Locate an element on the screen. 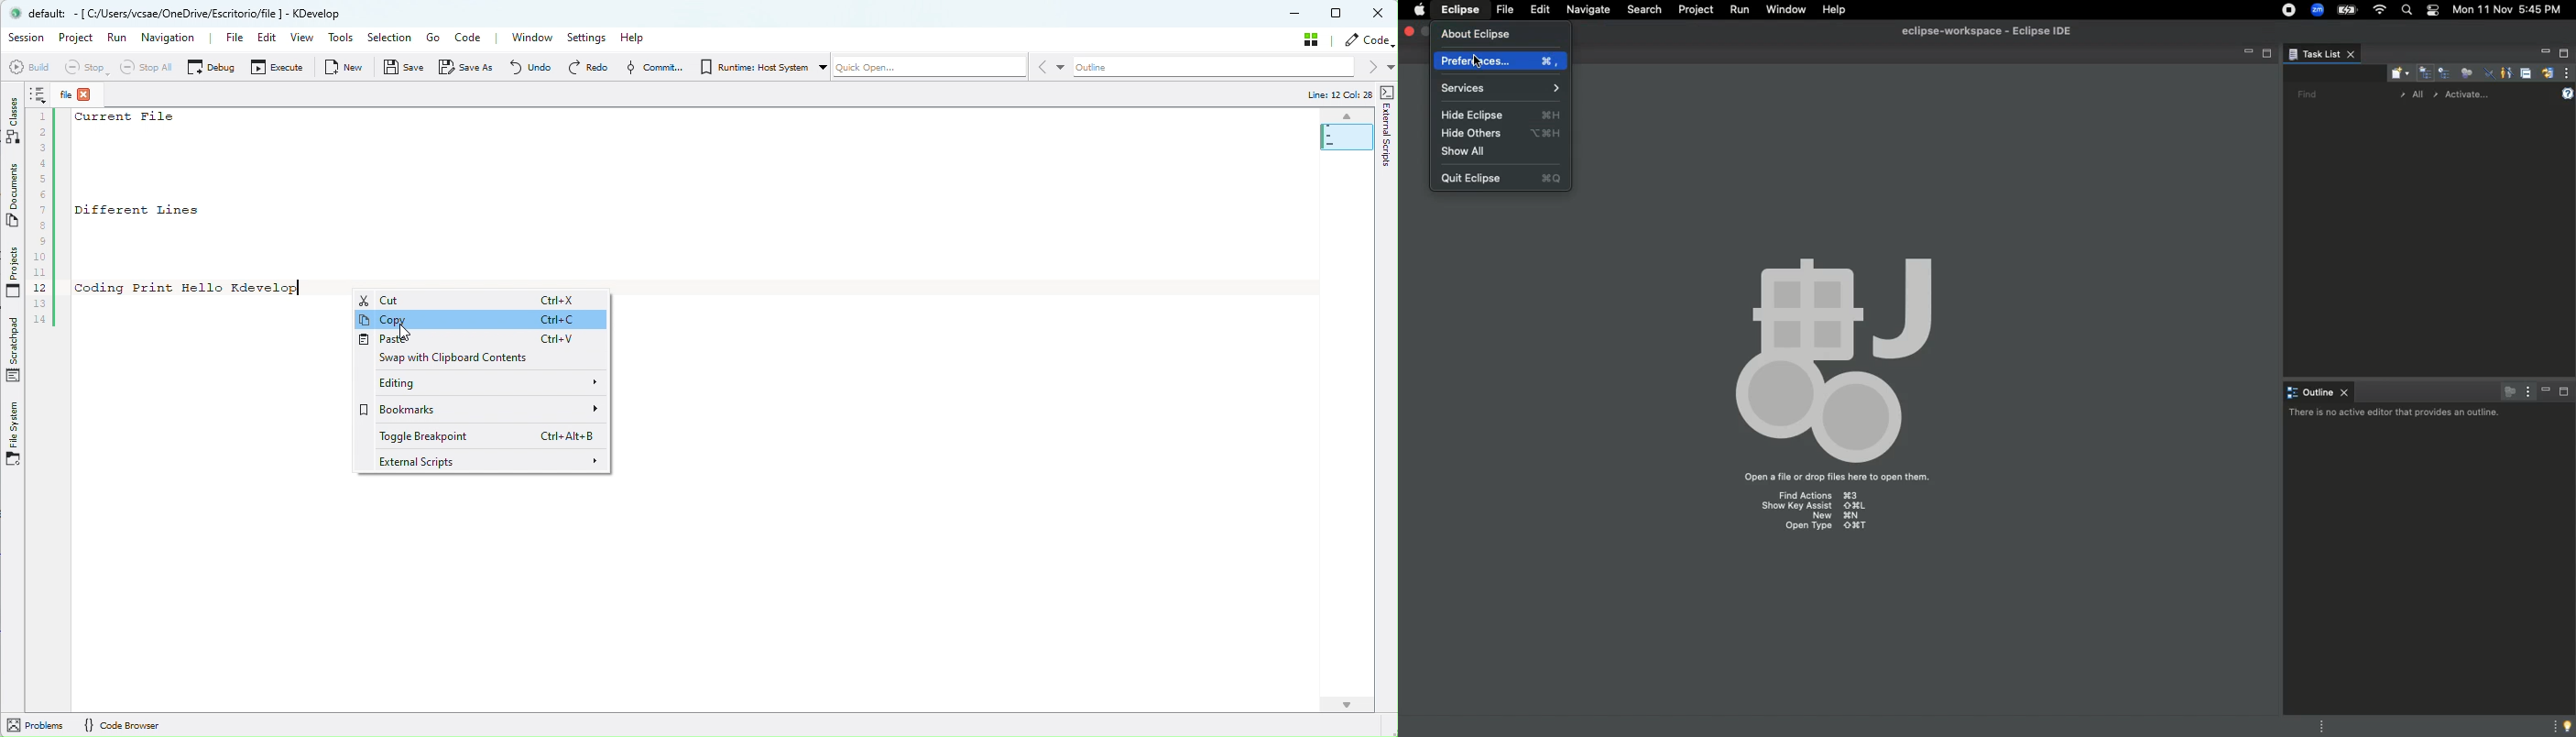 The height and width of the screenshot is (756, 2576). Help is located at coordinates (1834, 9).